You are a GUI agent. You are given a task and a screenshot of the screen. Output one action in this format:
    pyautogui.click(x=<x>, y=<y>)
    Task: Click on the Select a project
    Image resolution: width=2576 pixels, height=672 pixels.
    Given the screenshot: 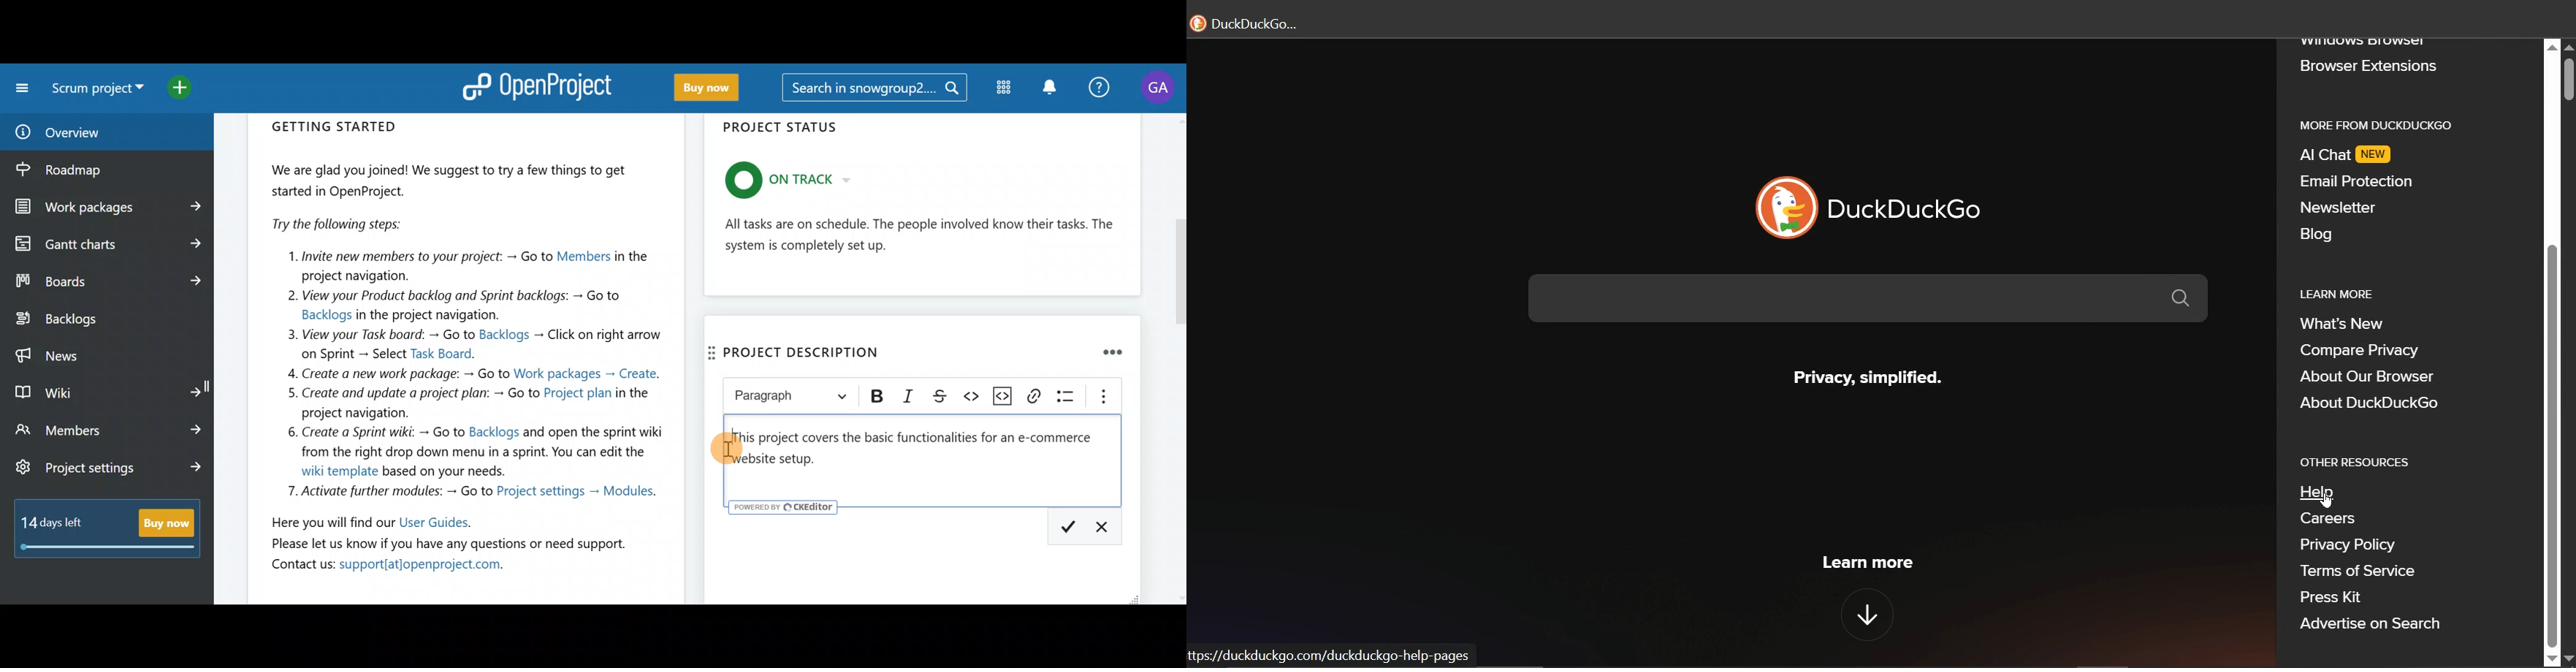 What is the action you would take?
    pyautogui.click(x=100, y=93)
    